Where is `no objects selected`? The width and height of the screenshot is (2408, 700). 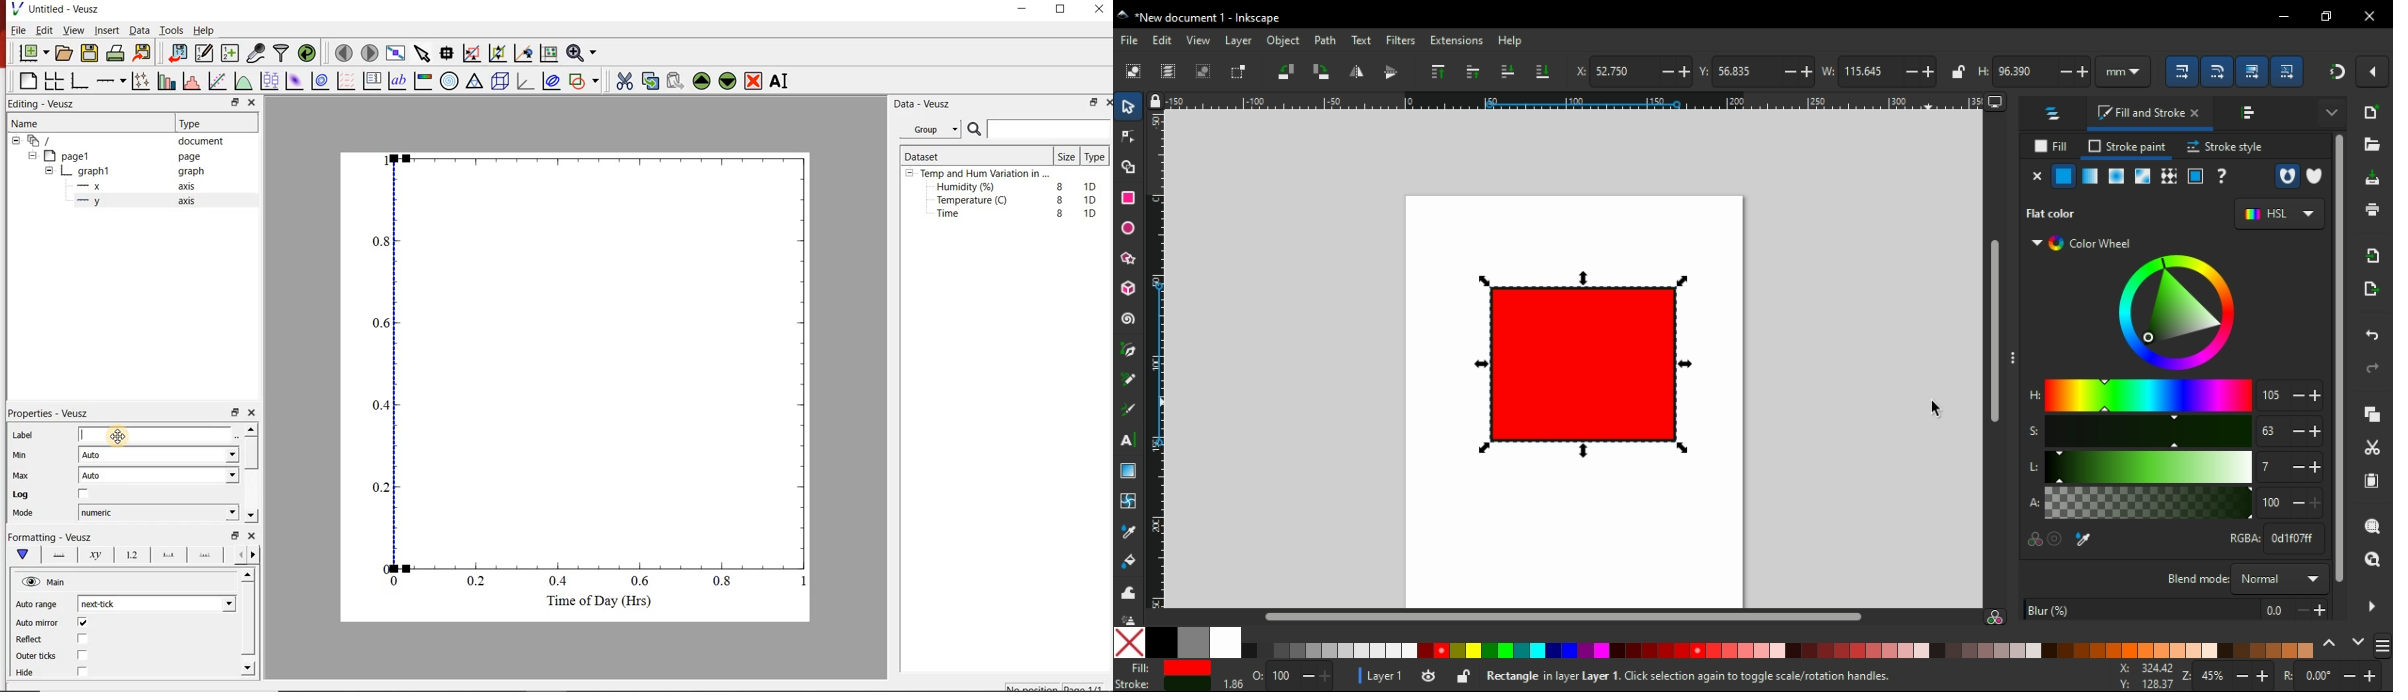
no objects selected is located at coordinates (1754, 677).